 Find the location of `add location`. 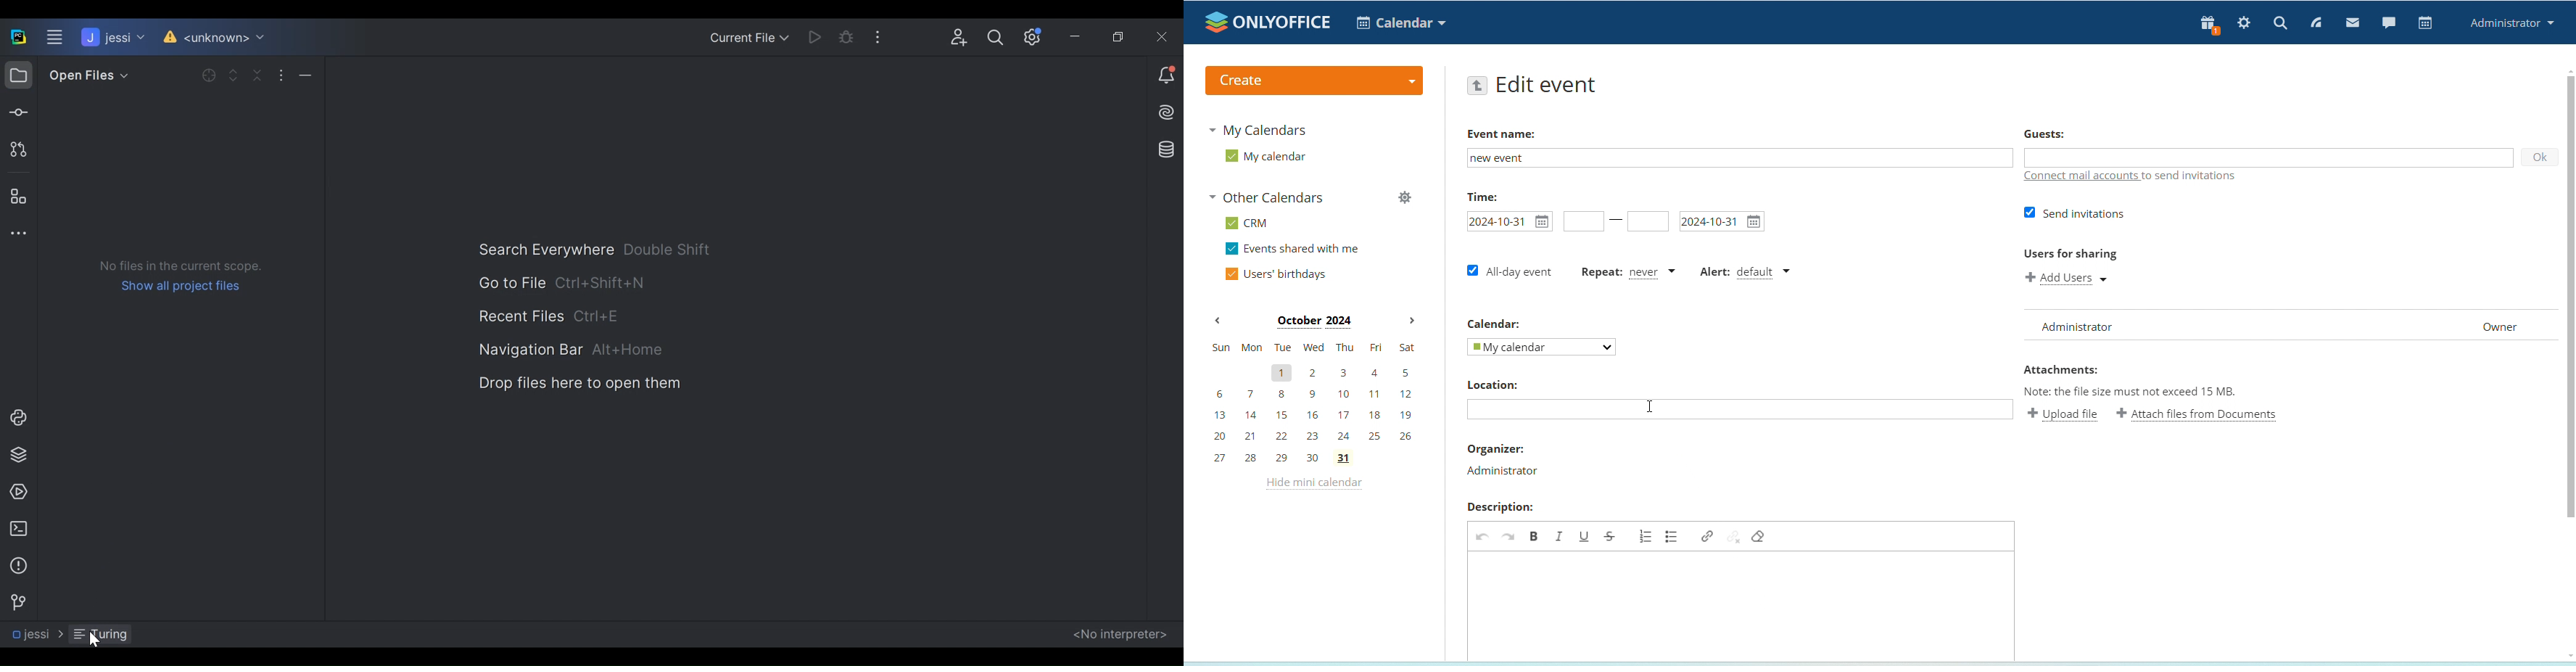

add location is located at coordinates (1740, 410).